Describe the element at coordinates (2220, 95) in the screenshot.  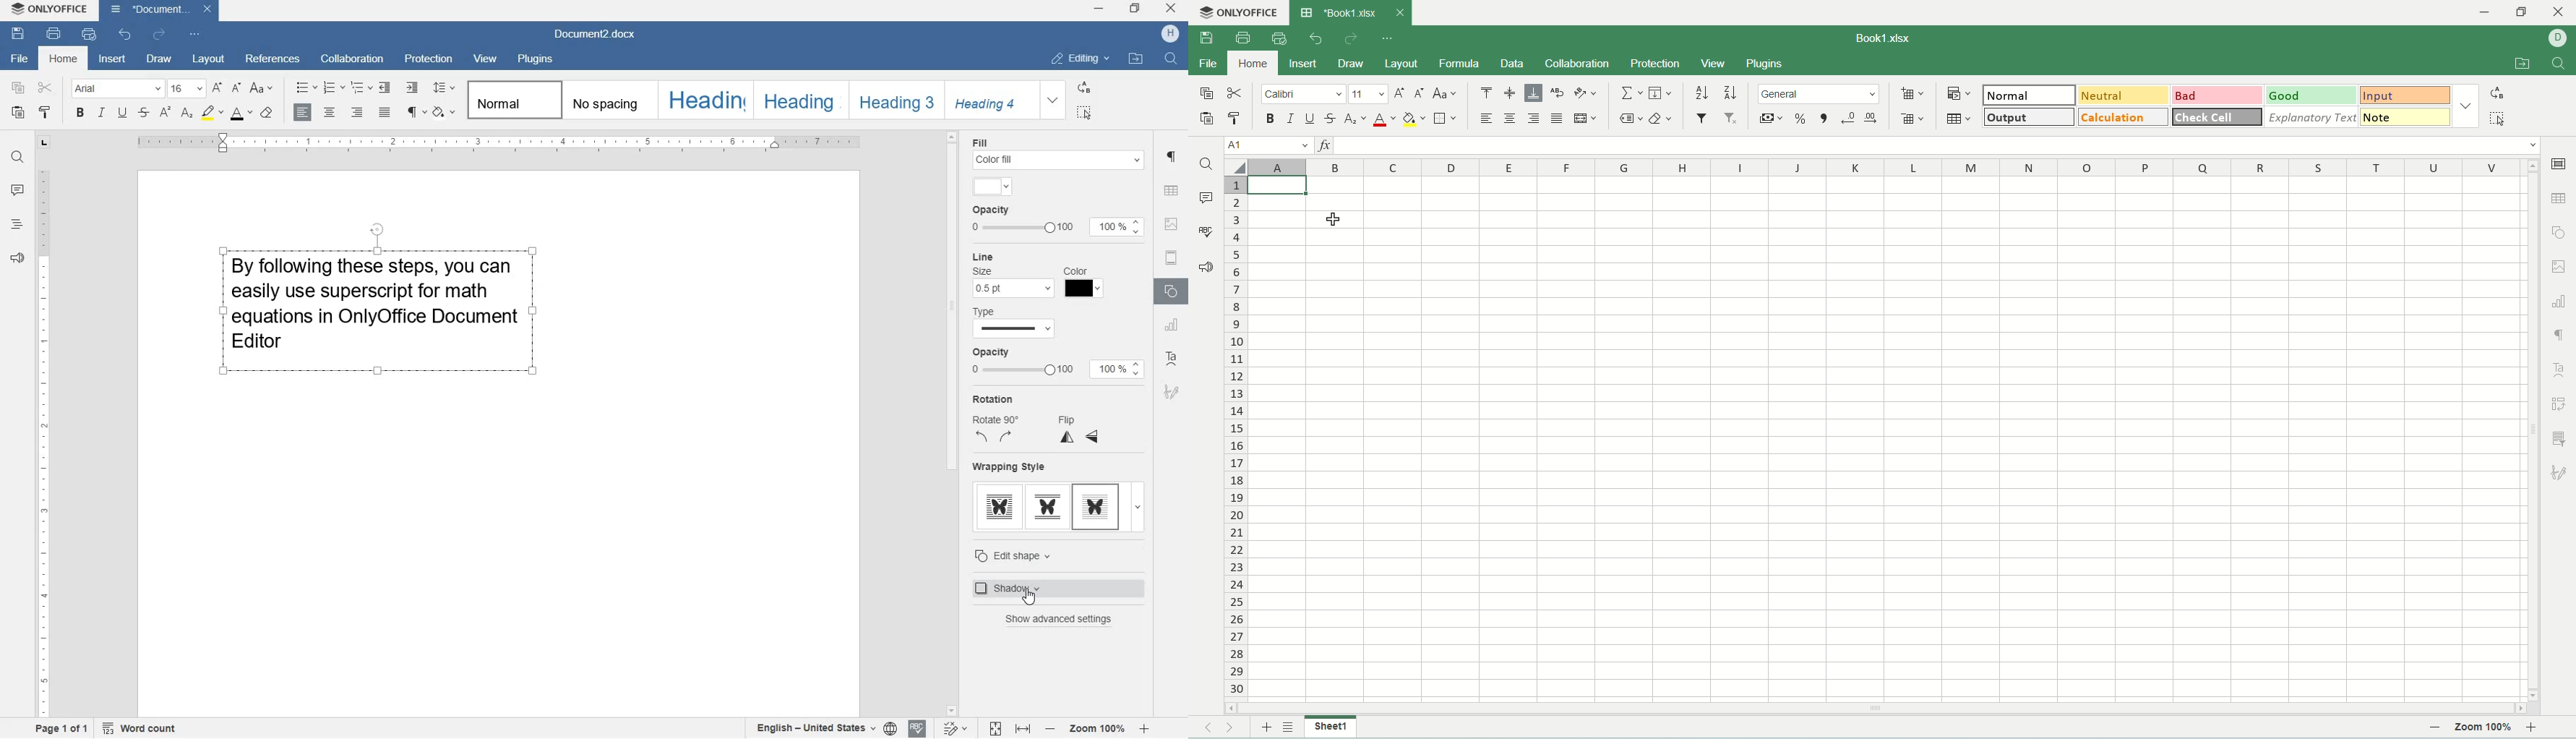
I see `bad` at that location.